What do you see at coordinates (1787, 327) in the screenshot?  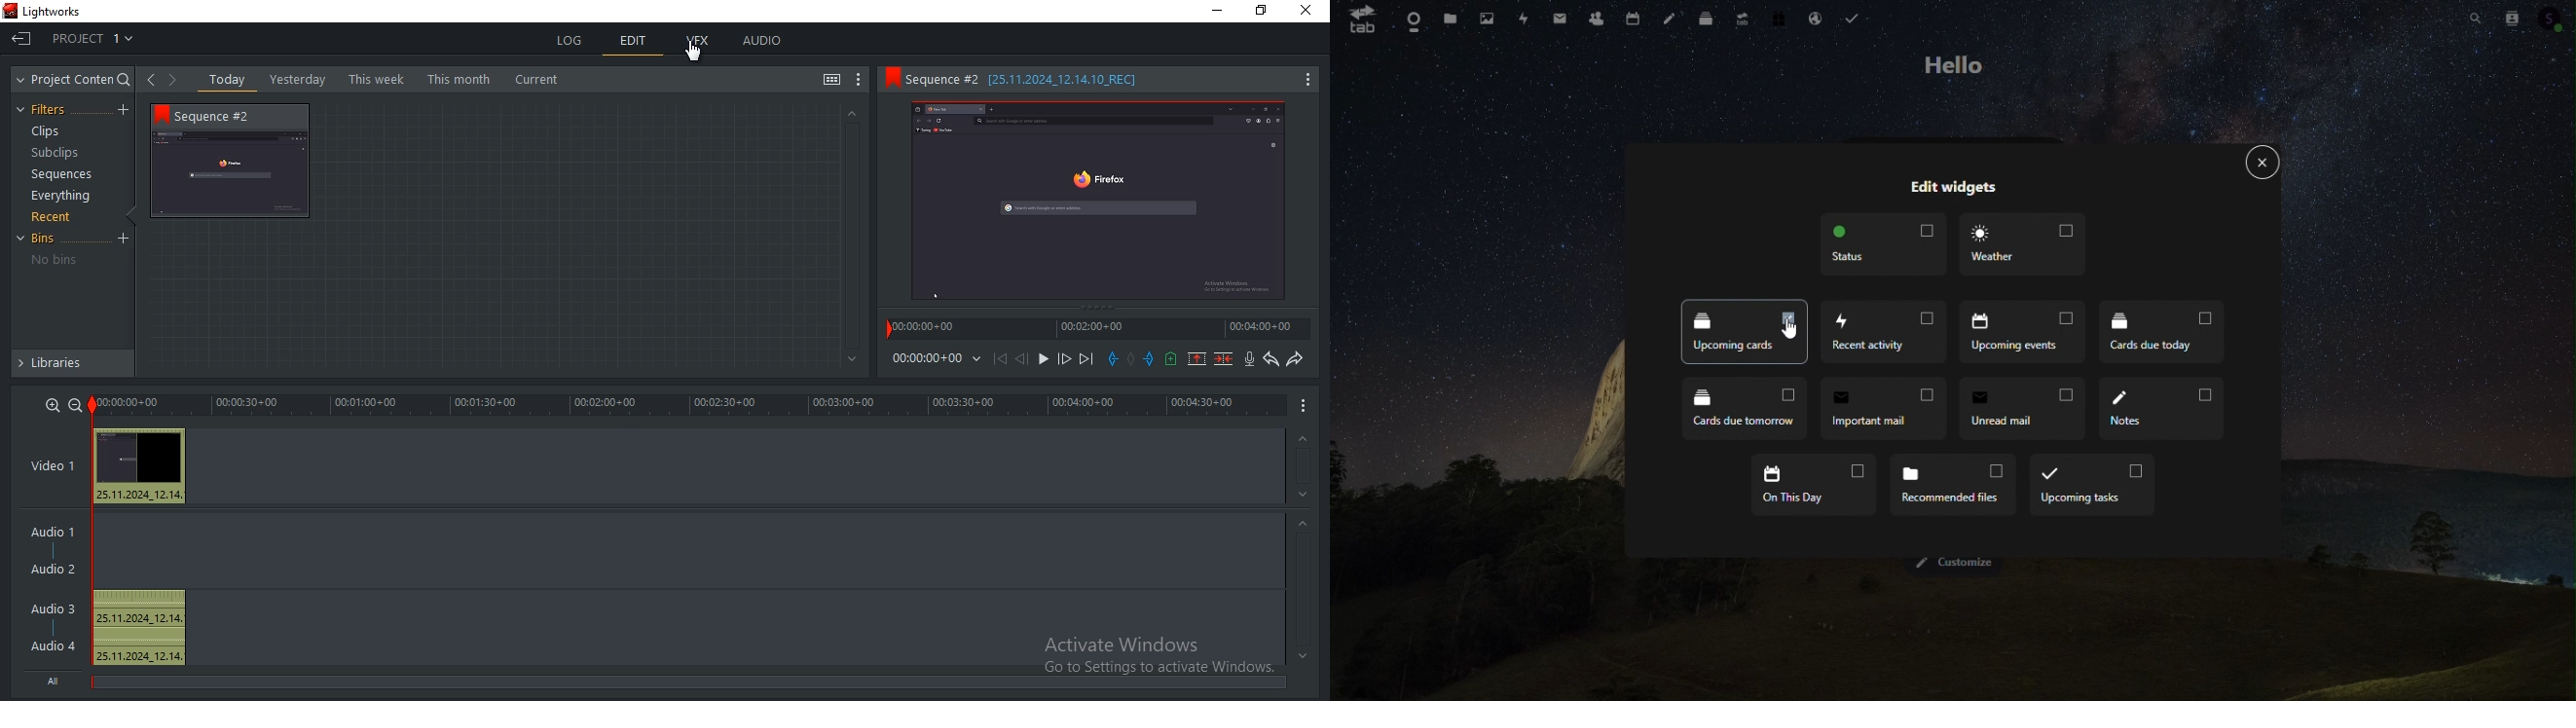 I see `cursor` at bounding box center [1787, 327].